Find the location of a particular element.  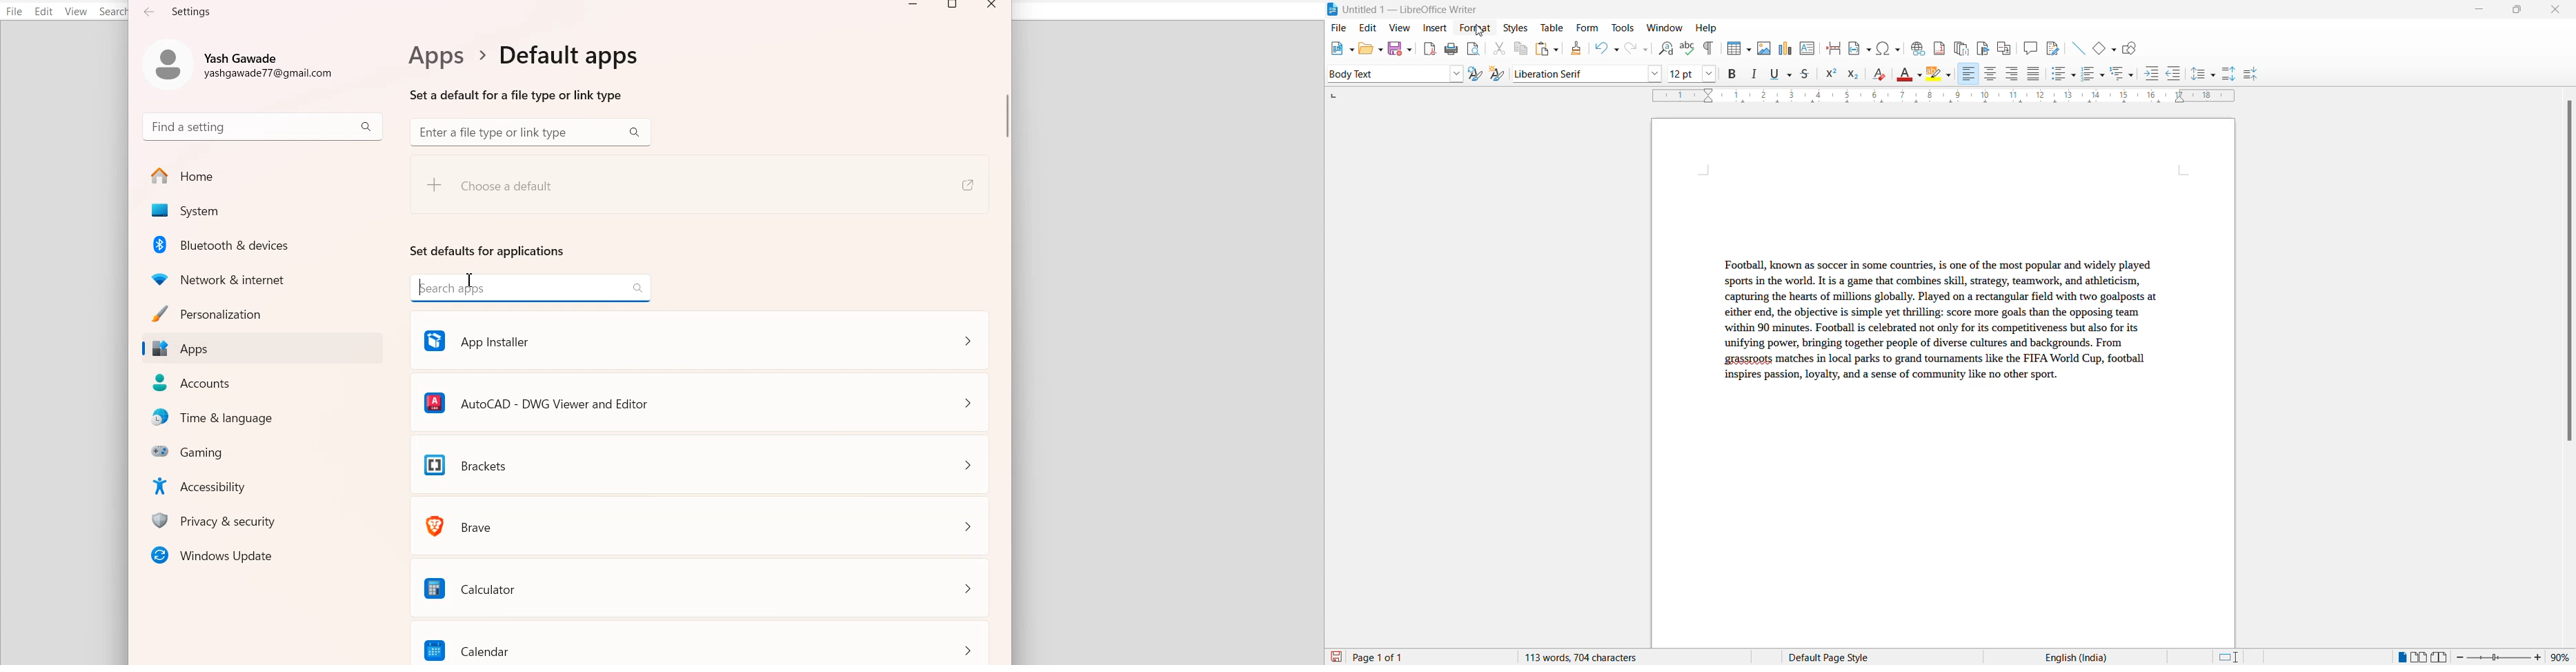

justified is located at coordinates (2035, 75).